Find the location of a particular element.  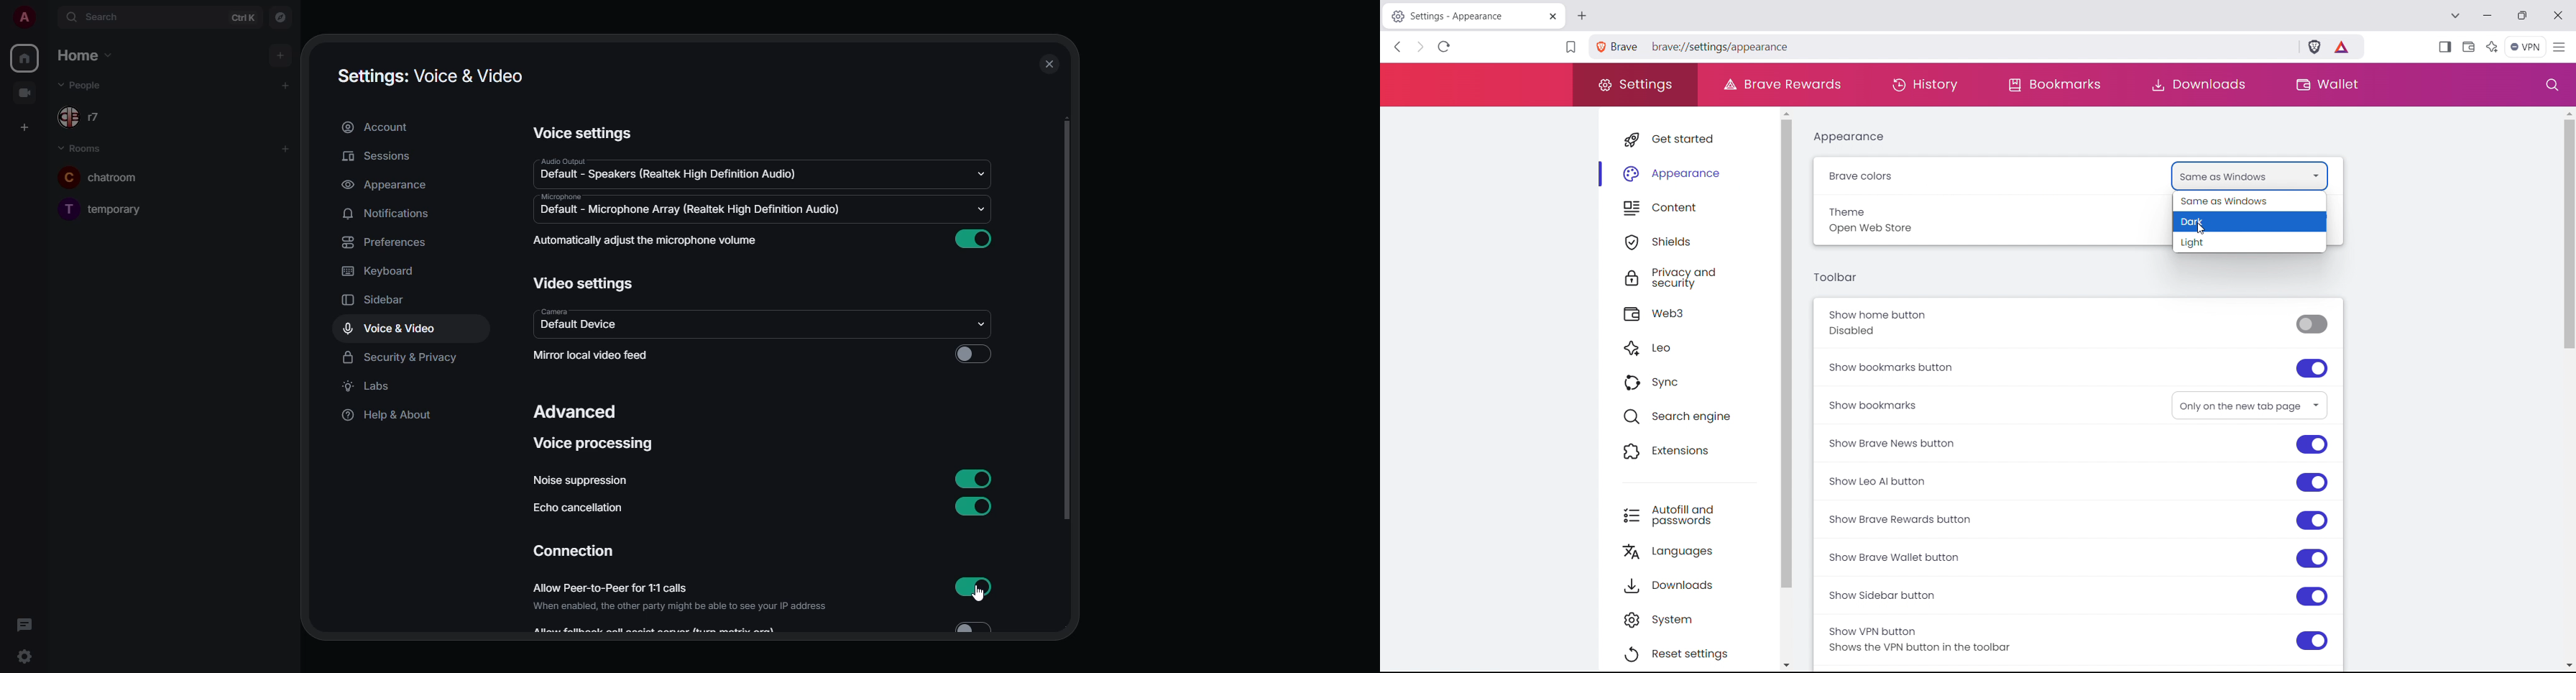

appearance is located at coordinates (388, 186).